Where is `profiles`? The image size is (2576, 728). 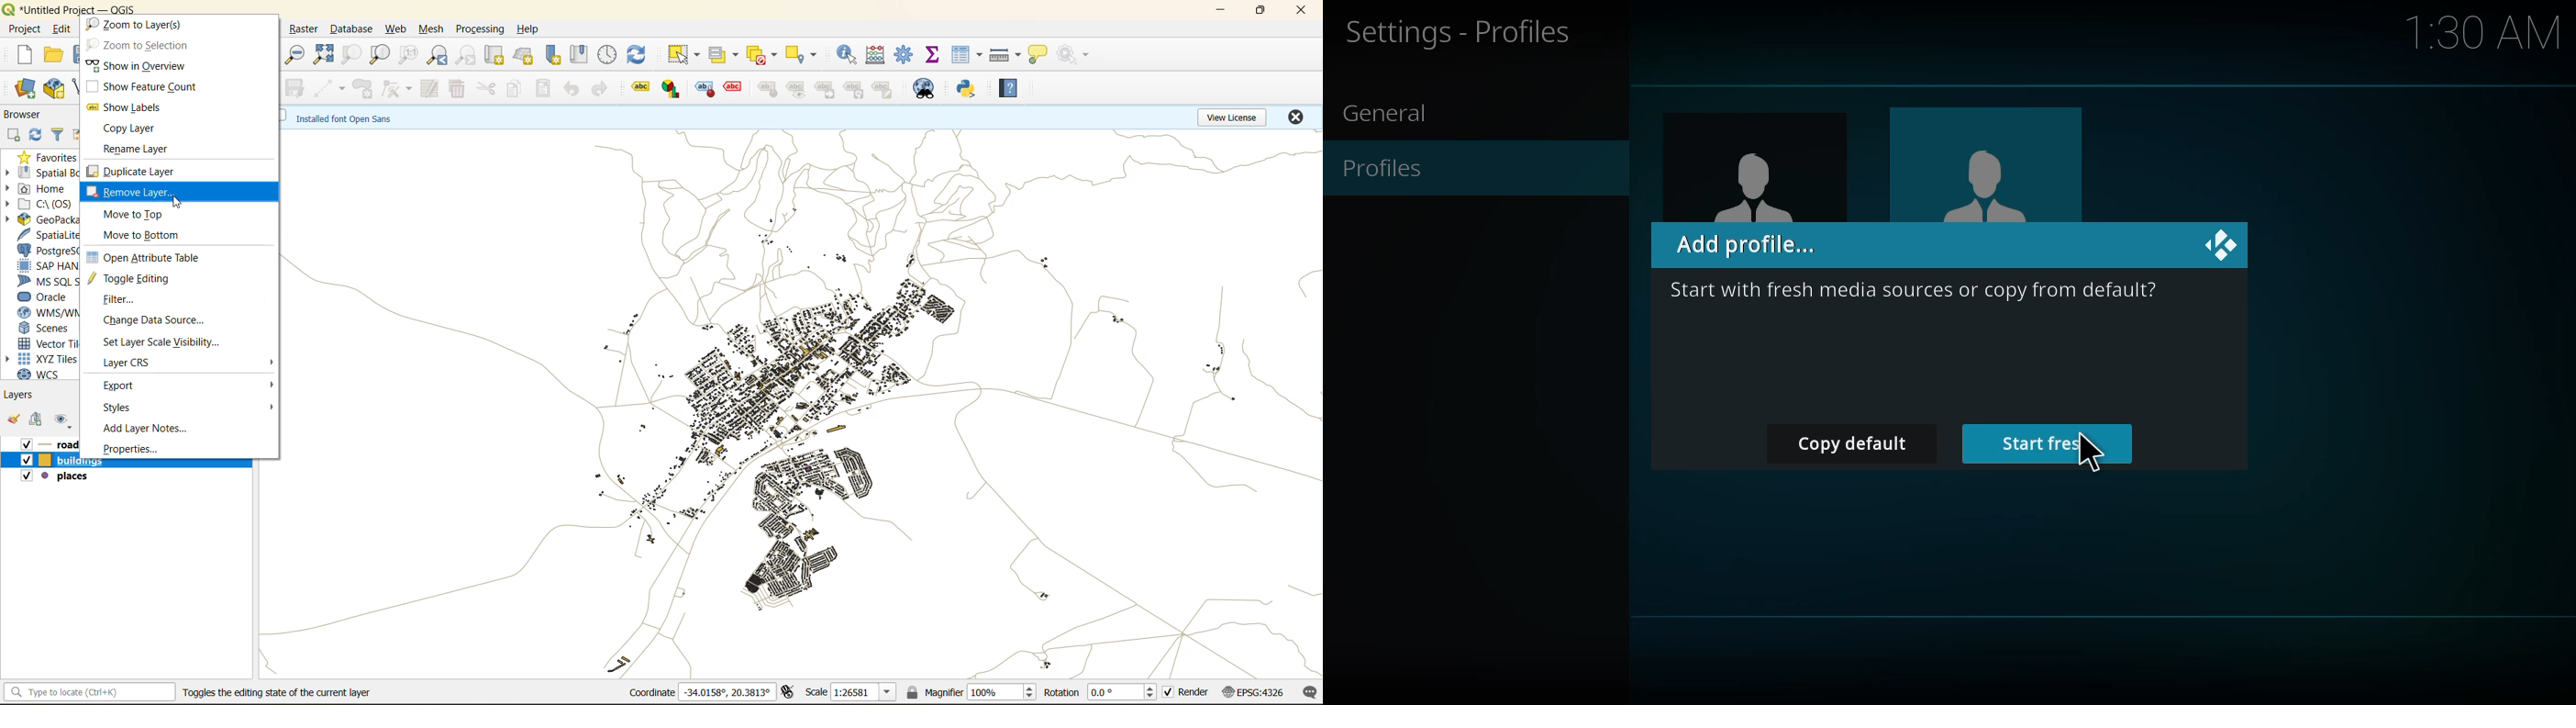 profiles is located at coordinates (1462, 32).